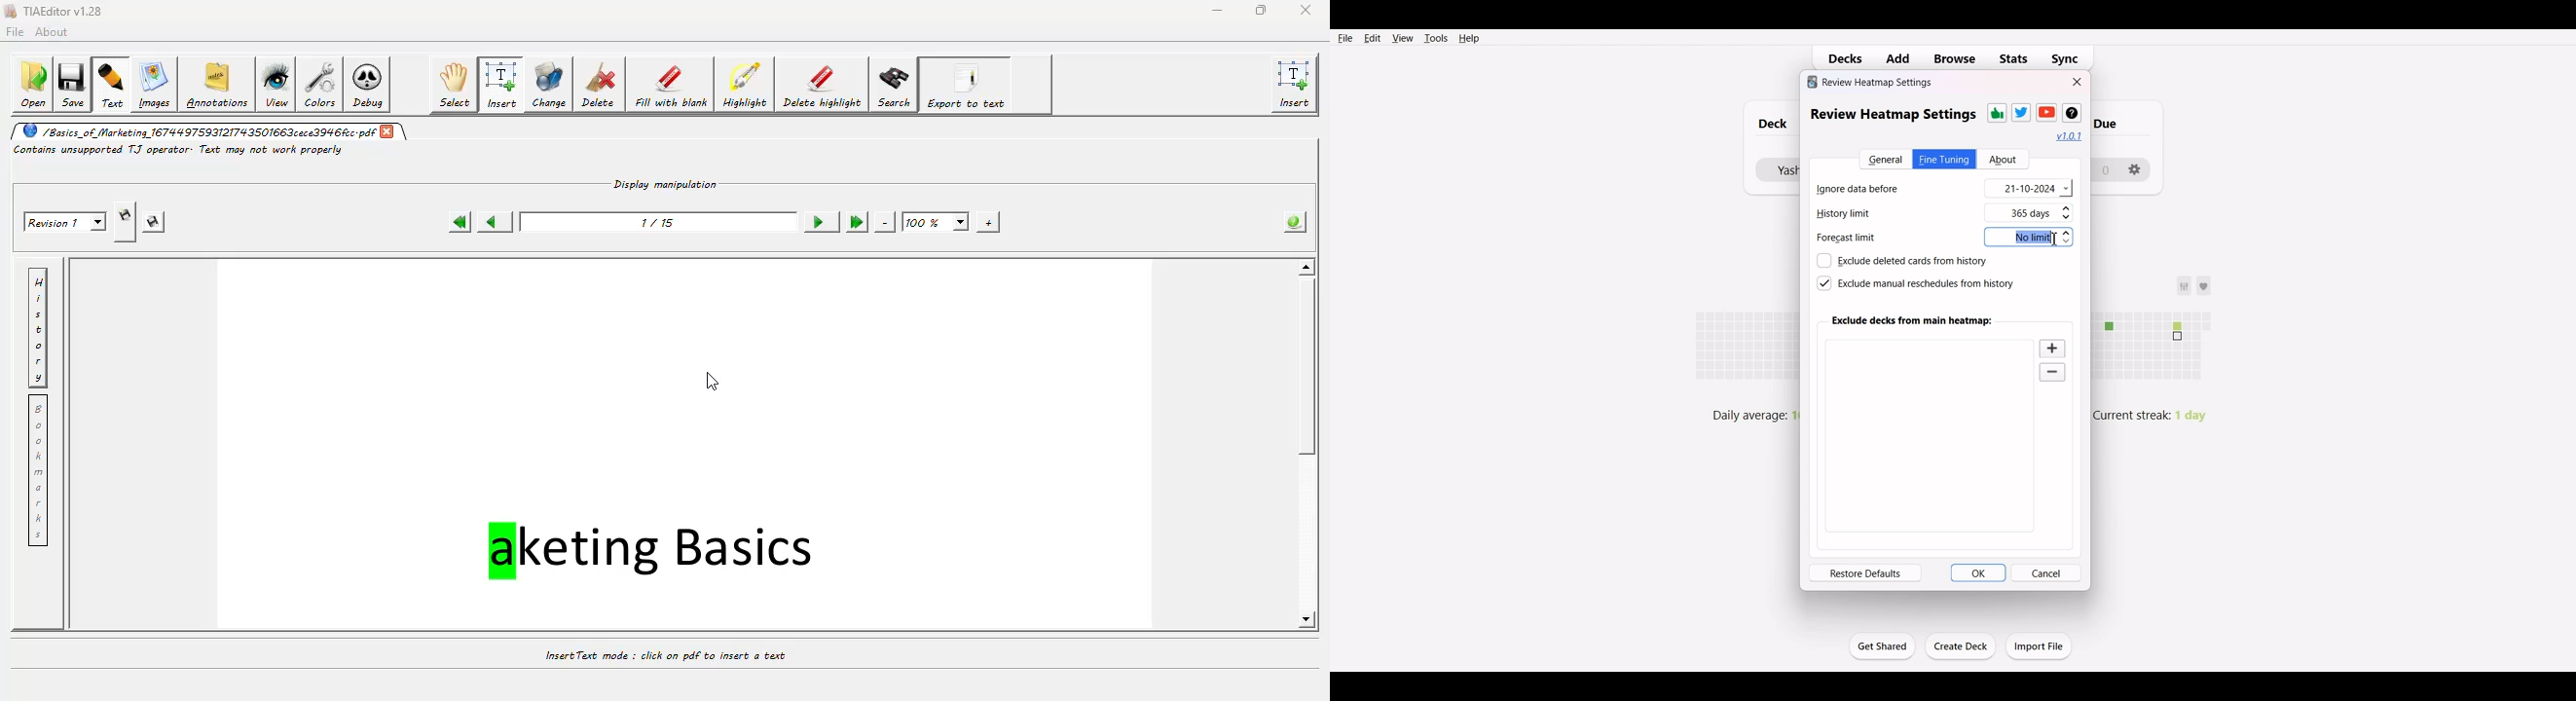 This screenshot has height=728, width=2576. I want to click on 0, so click(2104, 168).